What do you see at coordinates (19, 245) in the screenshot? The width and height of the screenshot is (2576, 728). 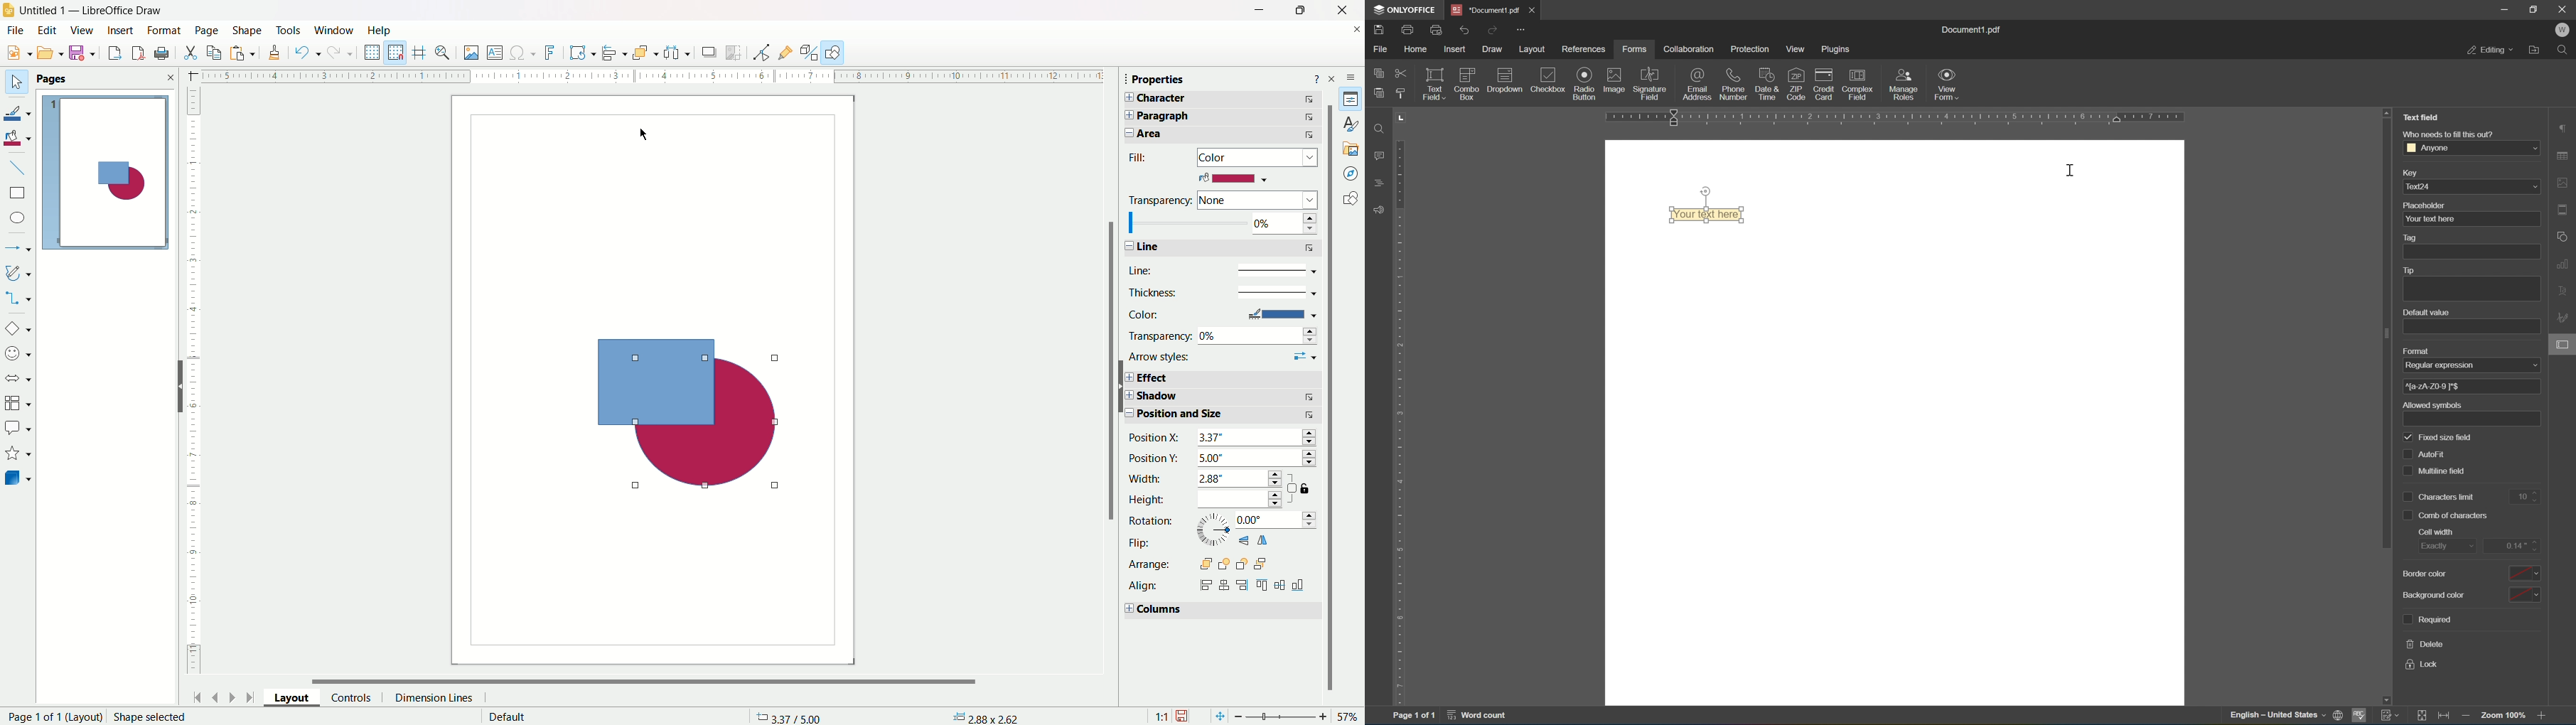 I see `lines and arrows` at bounding box center [19, 245].